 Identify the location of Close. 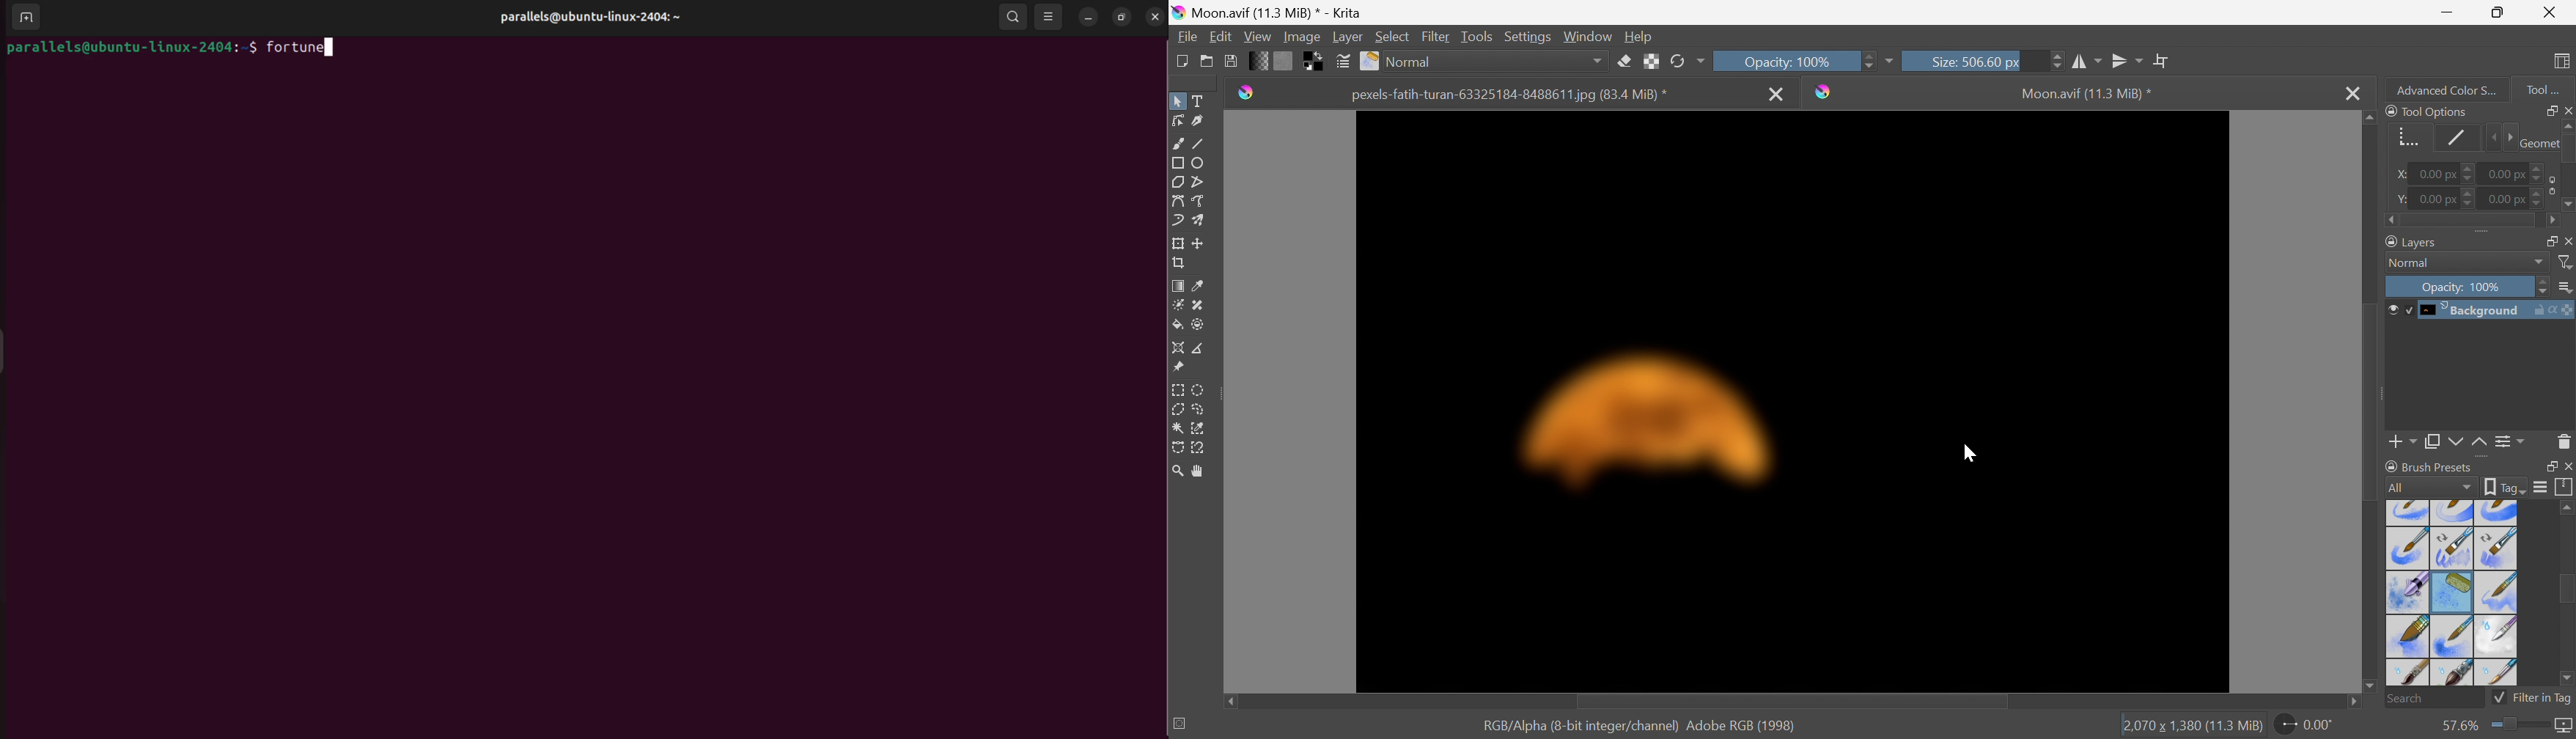
(2567, 240).